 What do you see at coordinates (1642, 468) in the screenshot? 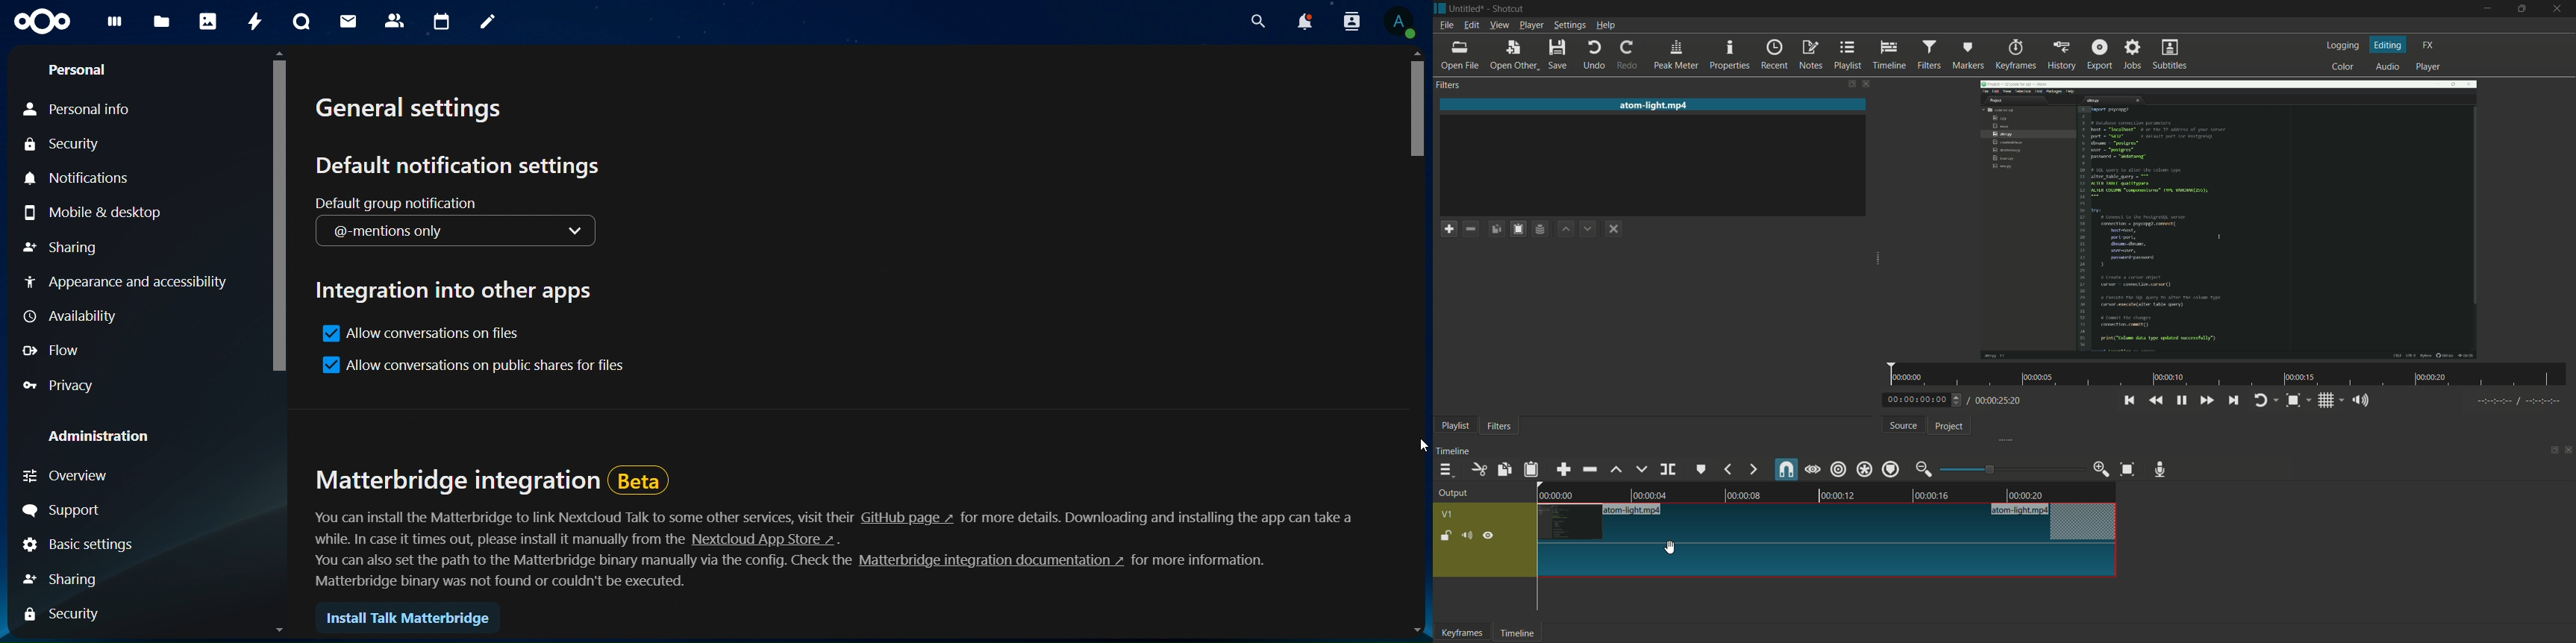
I see `overwrite` at bounding box center [1642, 468].